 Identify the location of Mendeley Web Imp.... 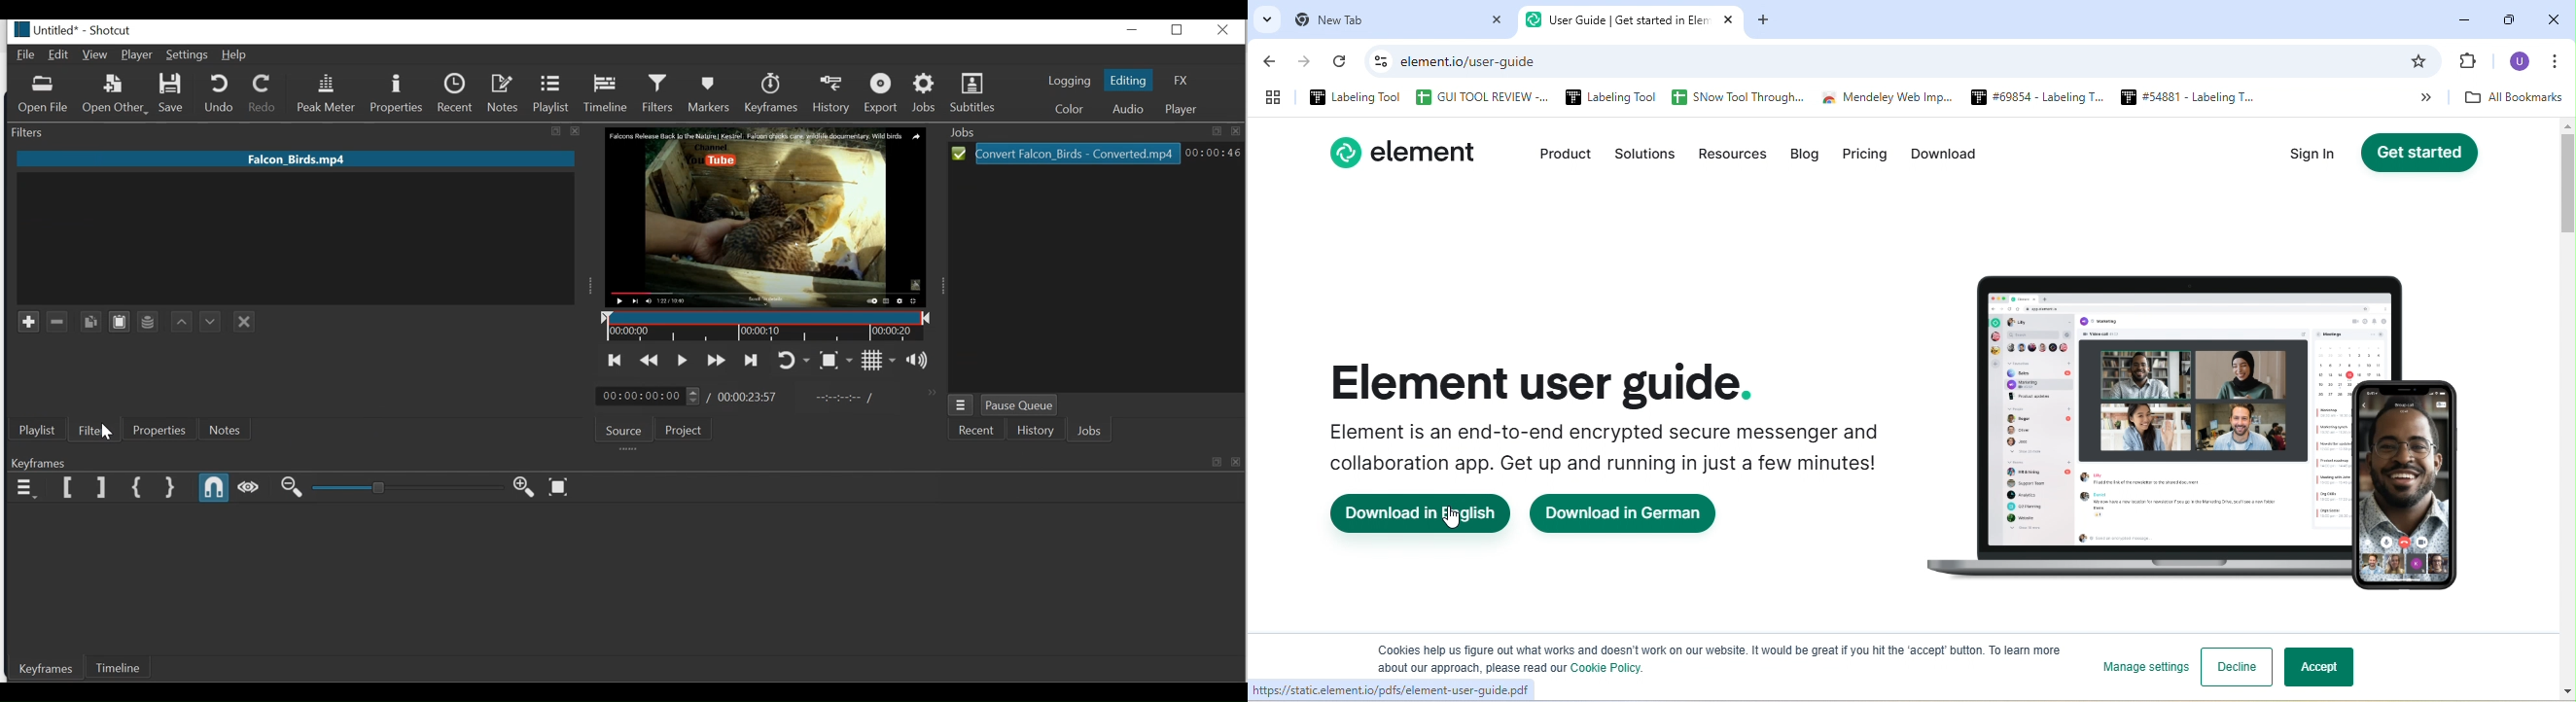
(1888, 99).